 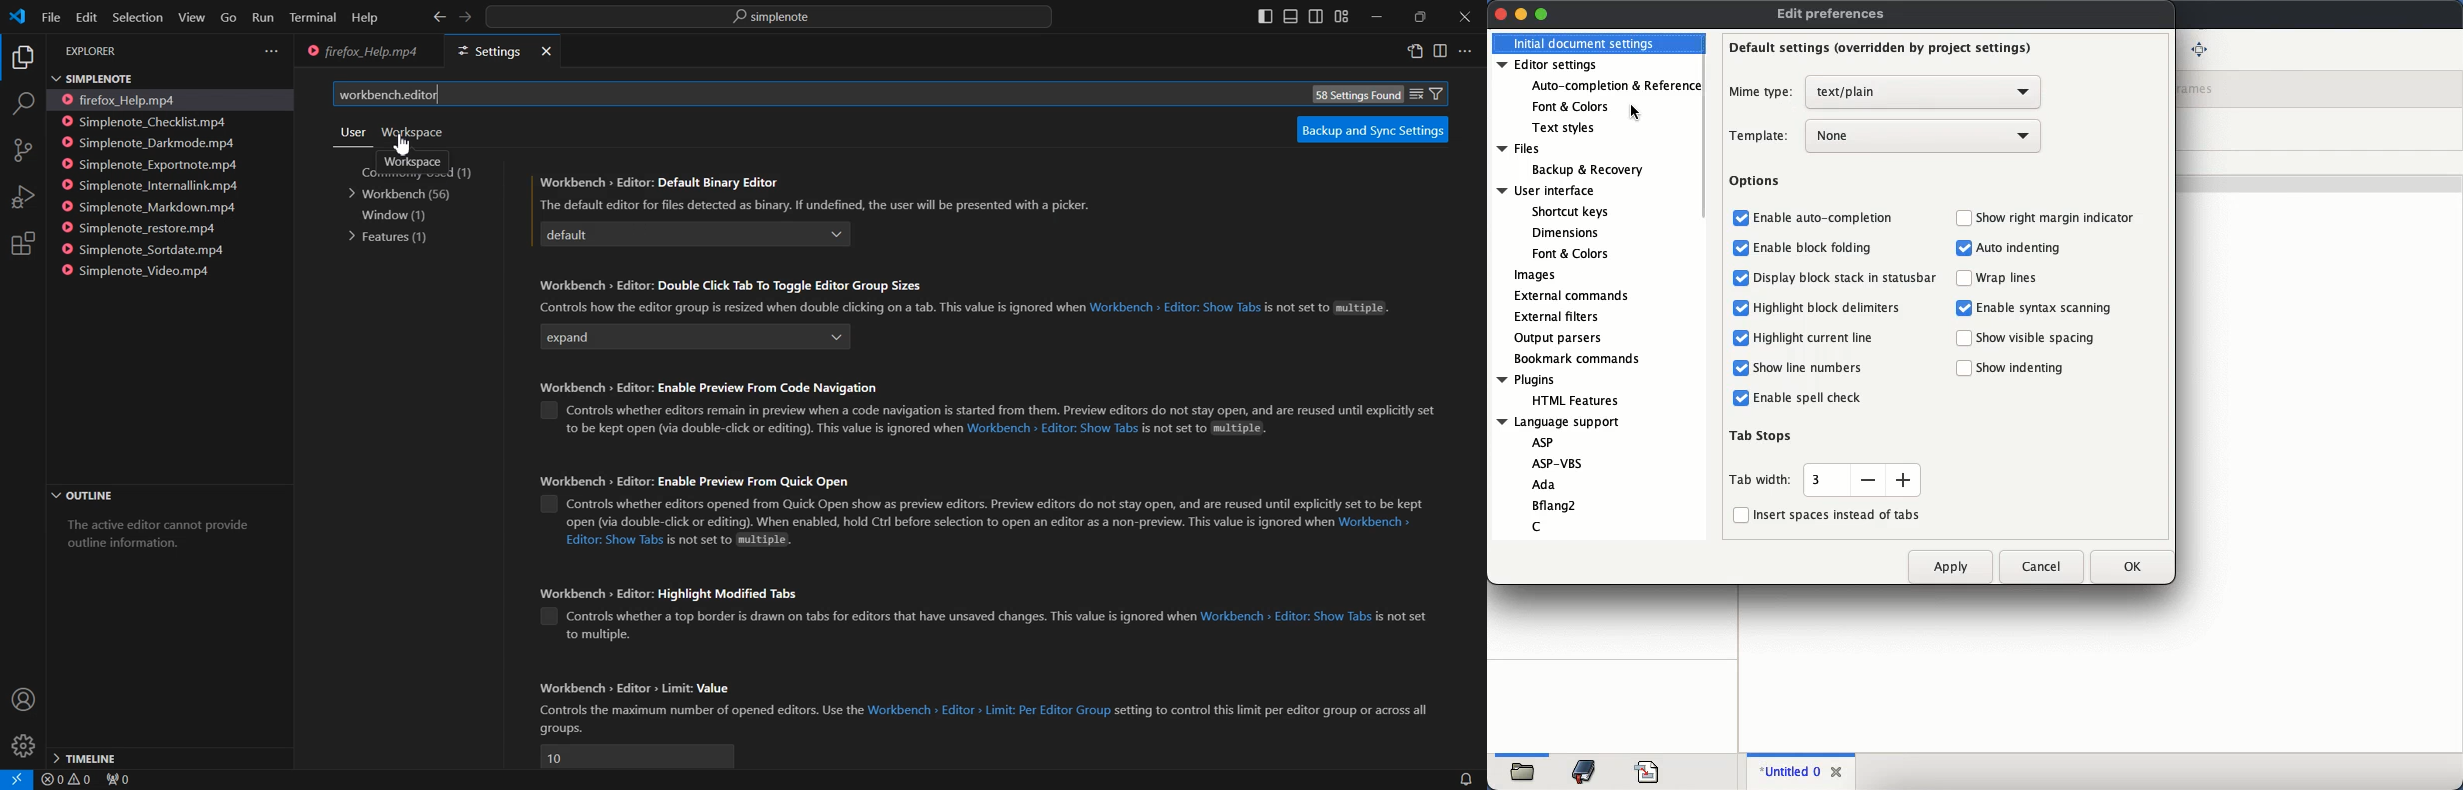 I want to click on Toggle primary side bar, so click(x=1266, y=16).